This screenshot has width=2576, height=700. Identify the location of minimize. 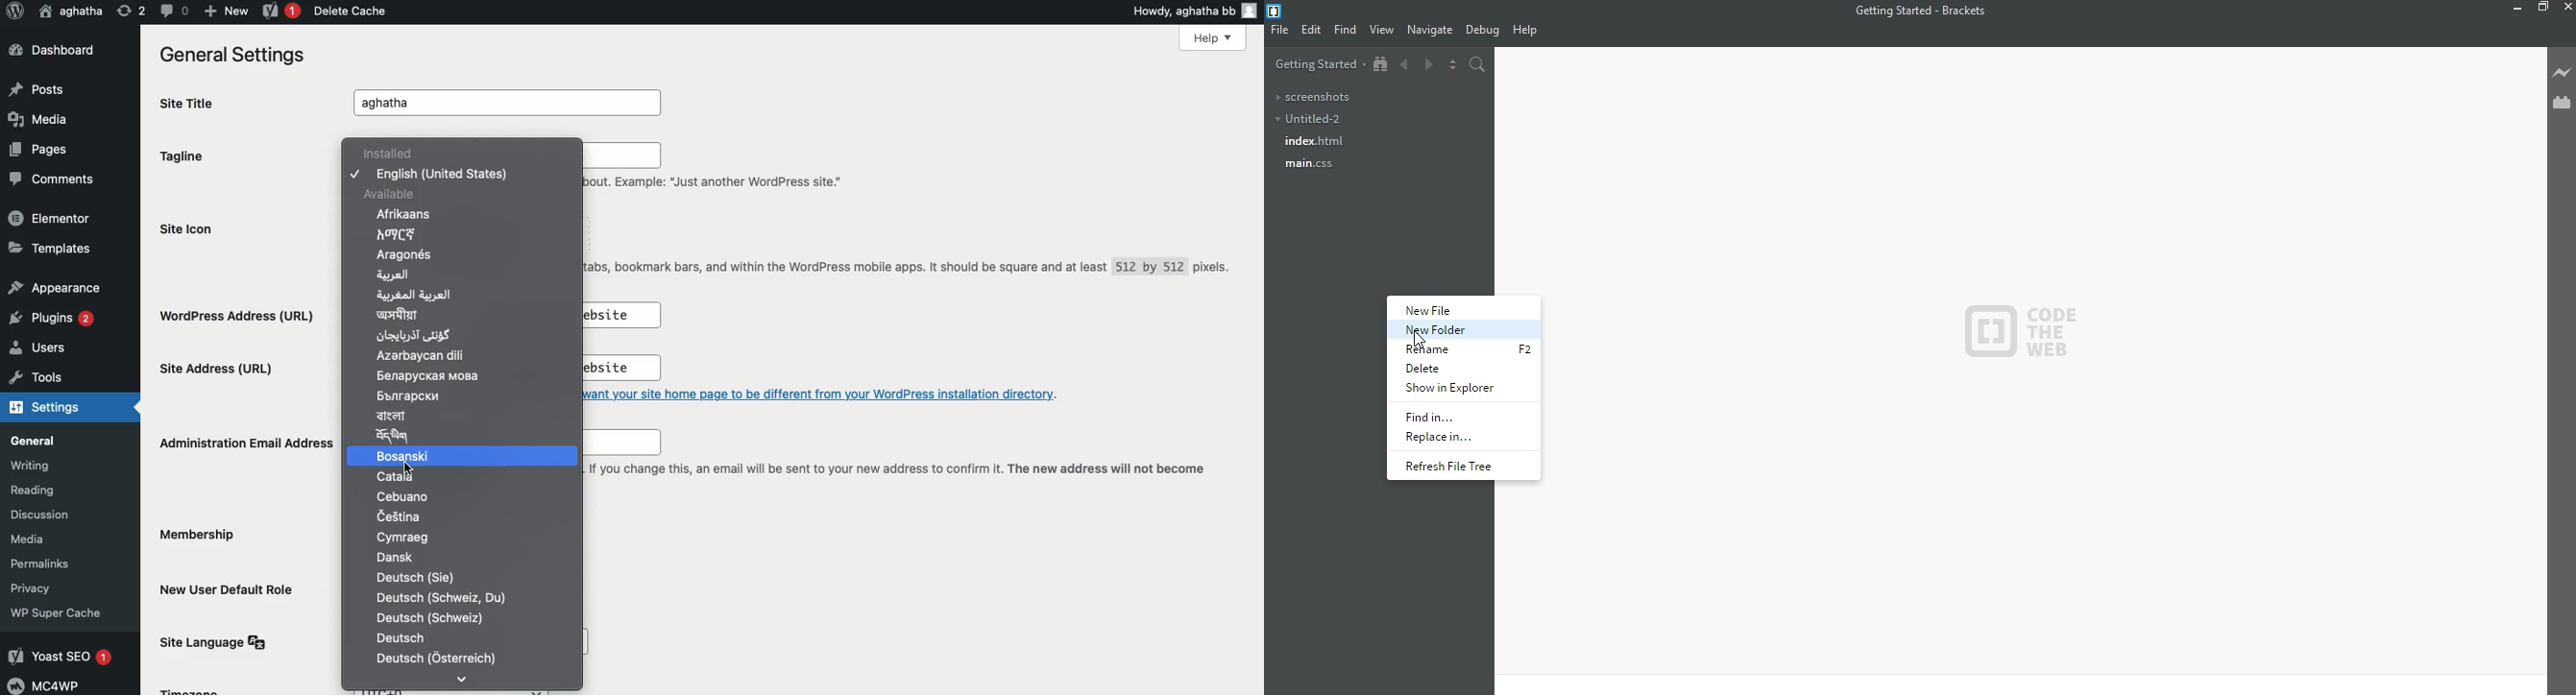
(2514, 9).